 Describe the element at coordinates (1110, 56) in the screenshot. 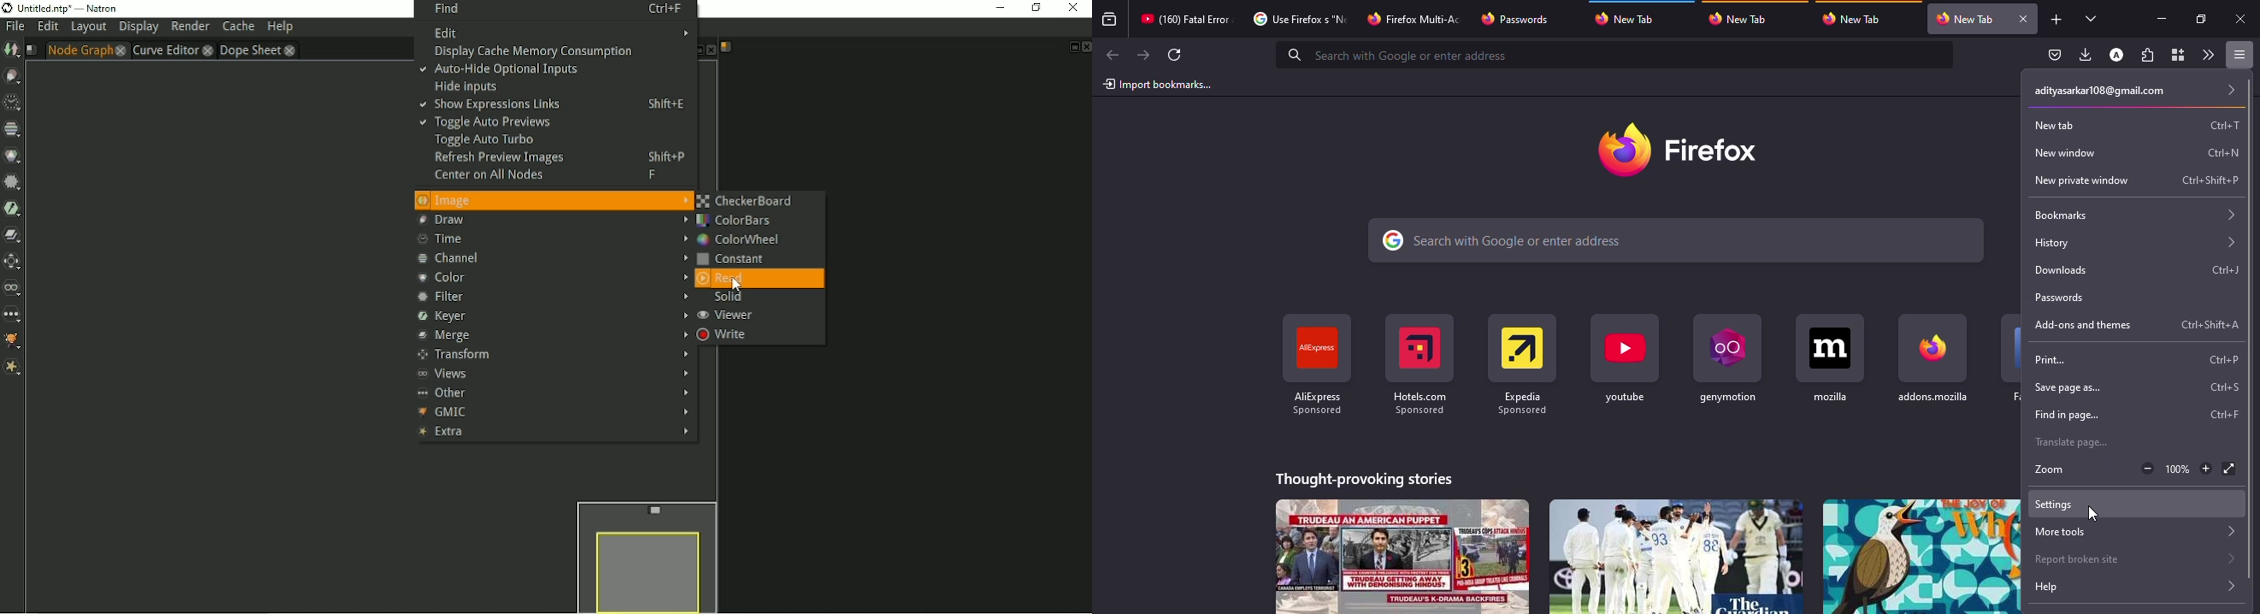

I see `back` at that location.